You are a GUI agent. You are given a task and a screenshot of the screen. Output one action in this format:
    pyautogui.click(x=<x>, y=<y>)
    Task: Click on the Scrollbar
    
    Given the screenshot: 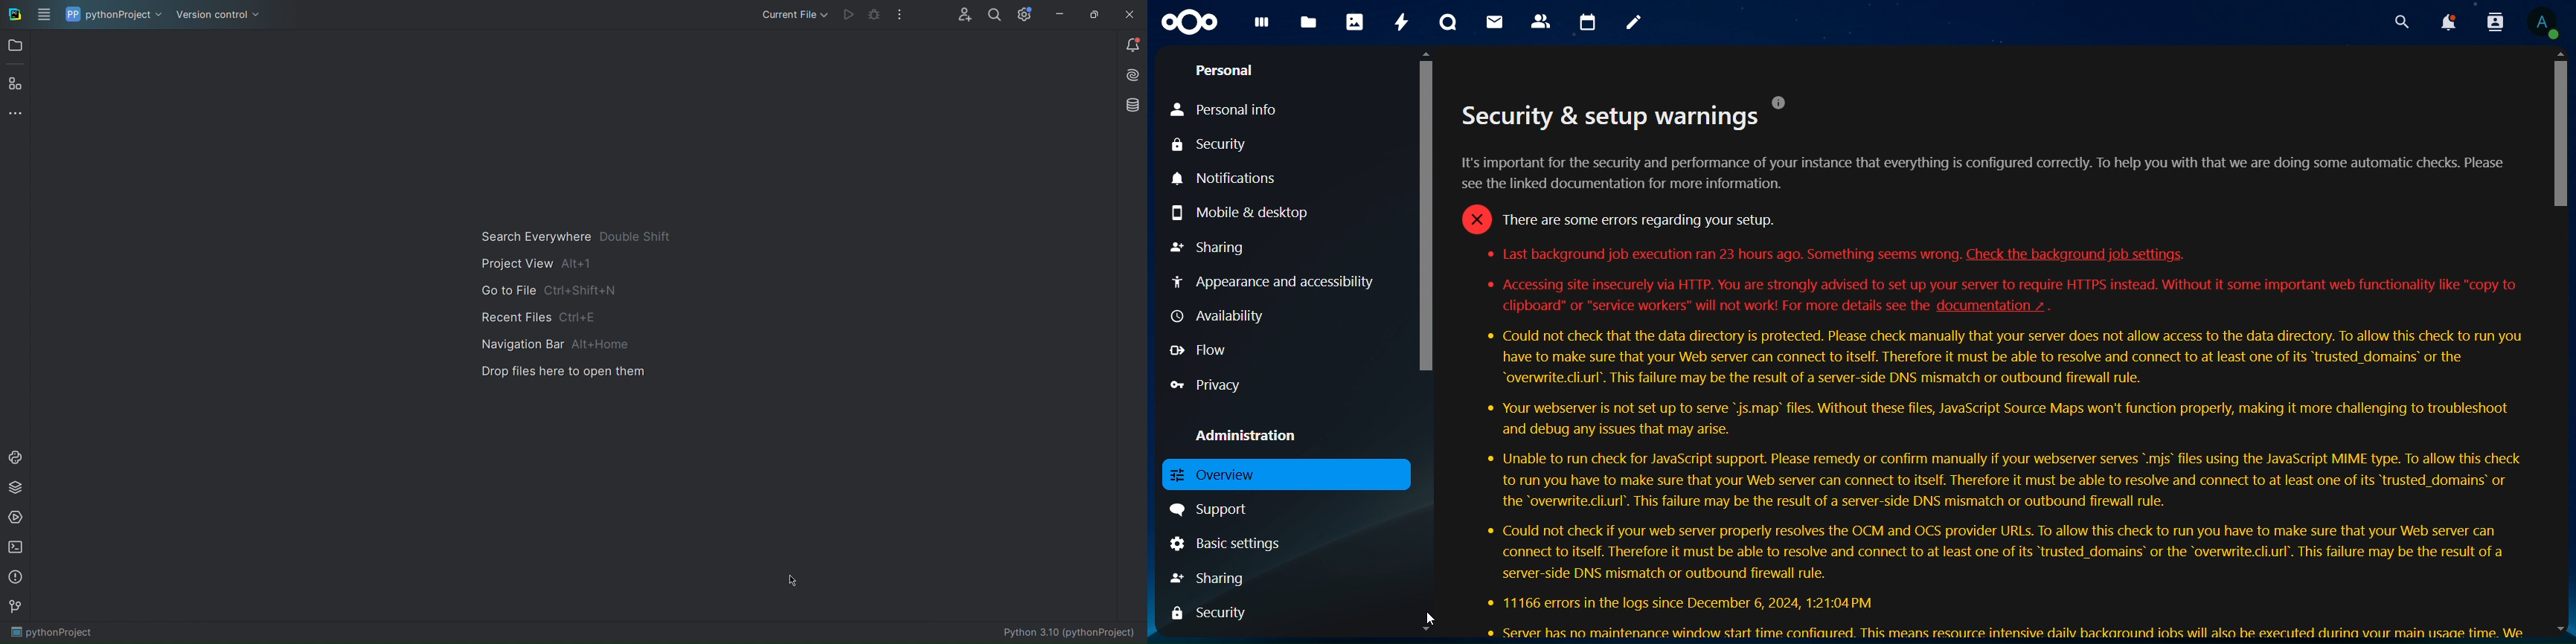 What is the action you would take?
    pyautogui.click(x=1427, y=344)
    